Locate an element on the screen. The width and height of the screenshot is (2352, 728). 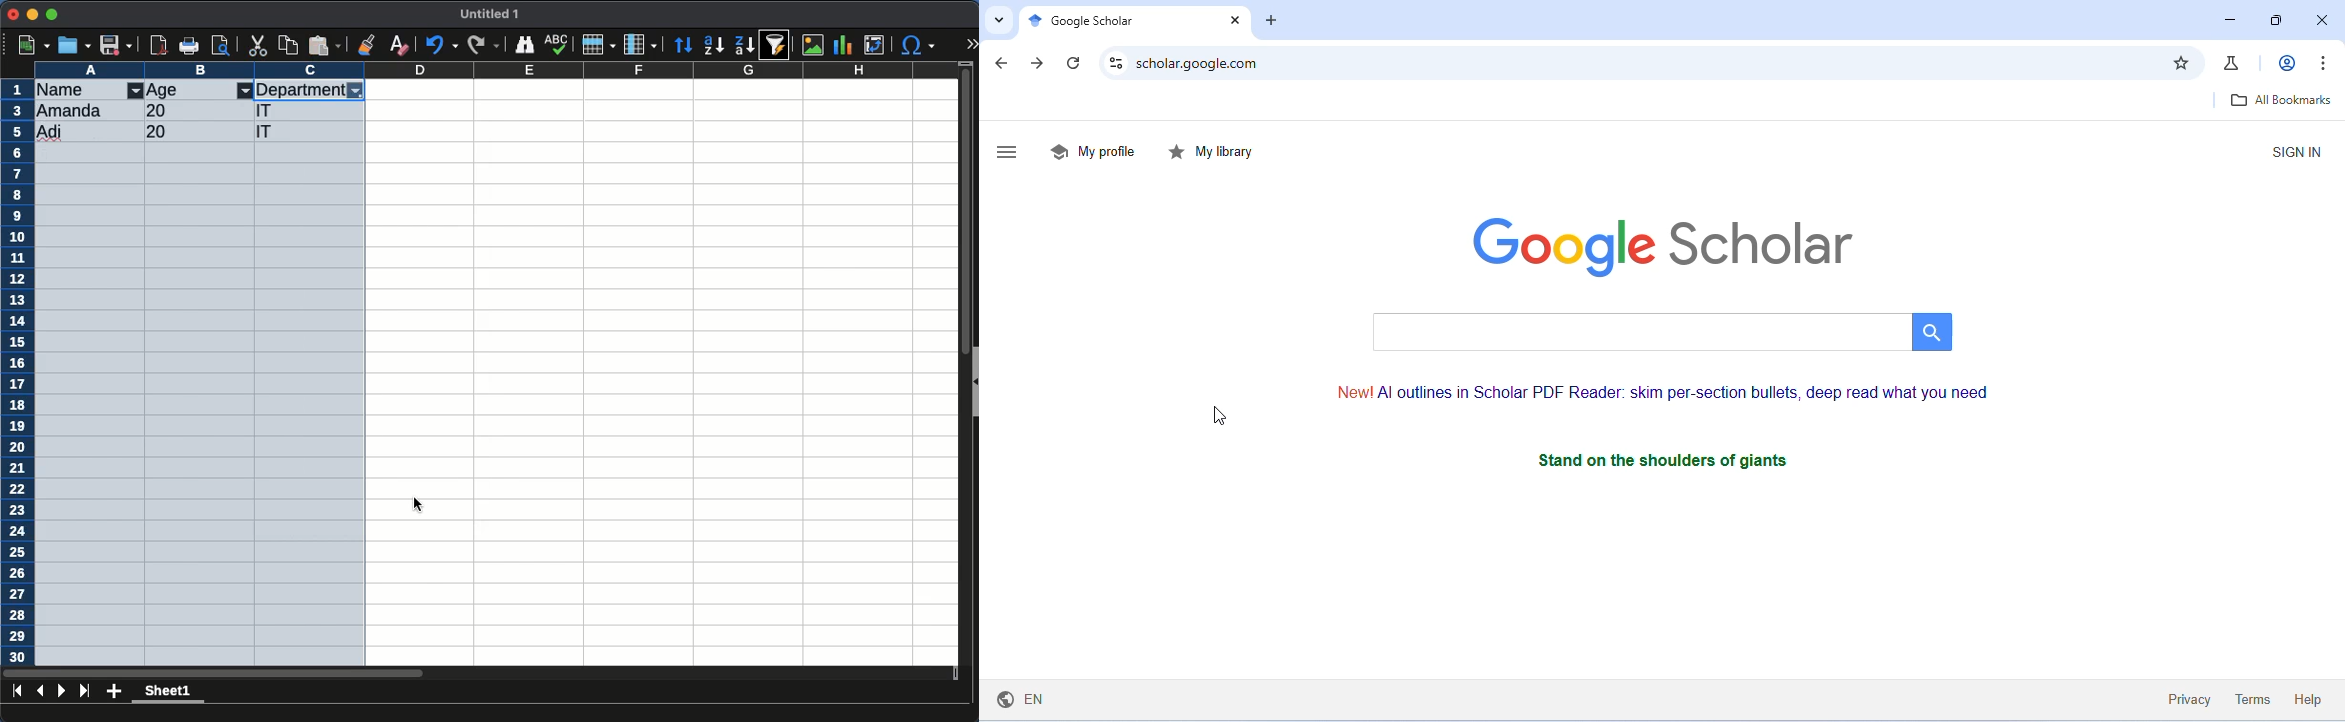
close is located at coordinates (13, 15).